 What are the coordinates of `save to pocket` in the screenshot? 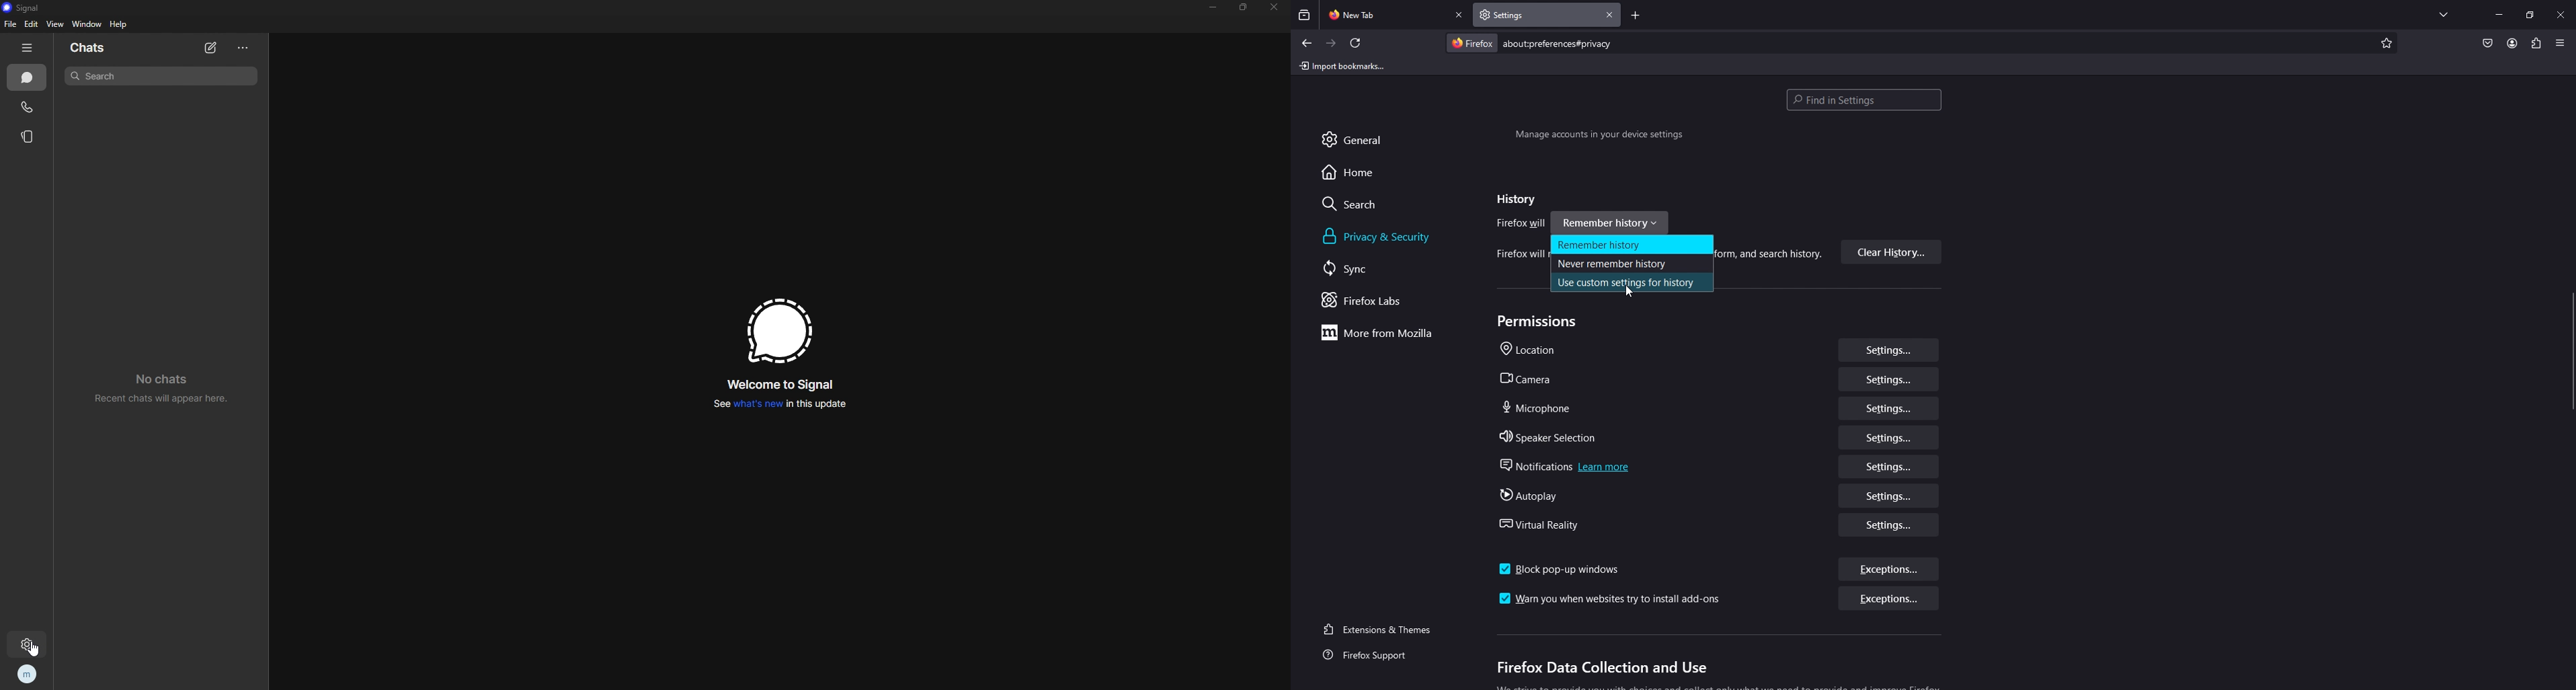 It's located at (2487, 44).